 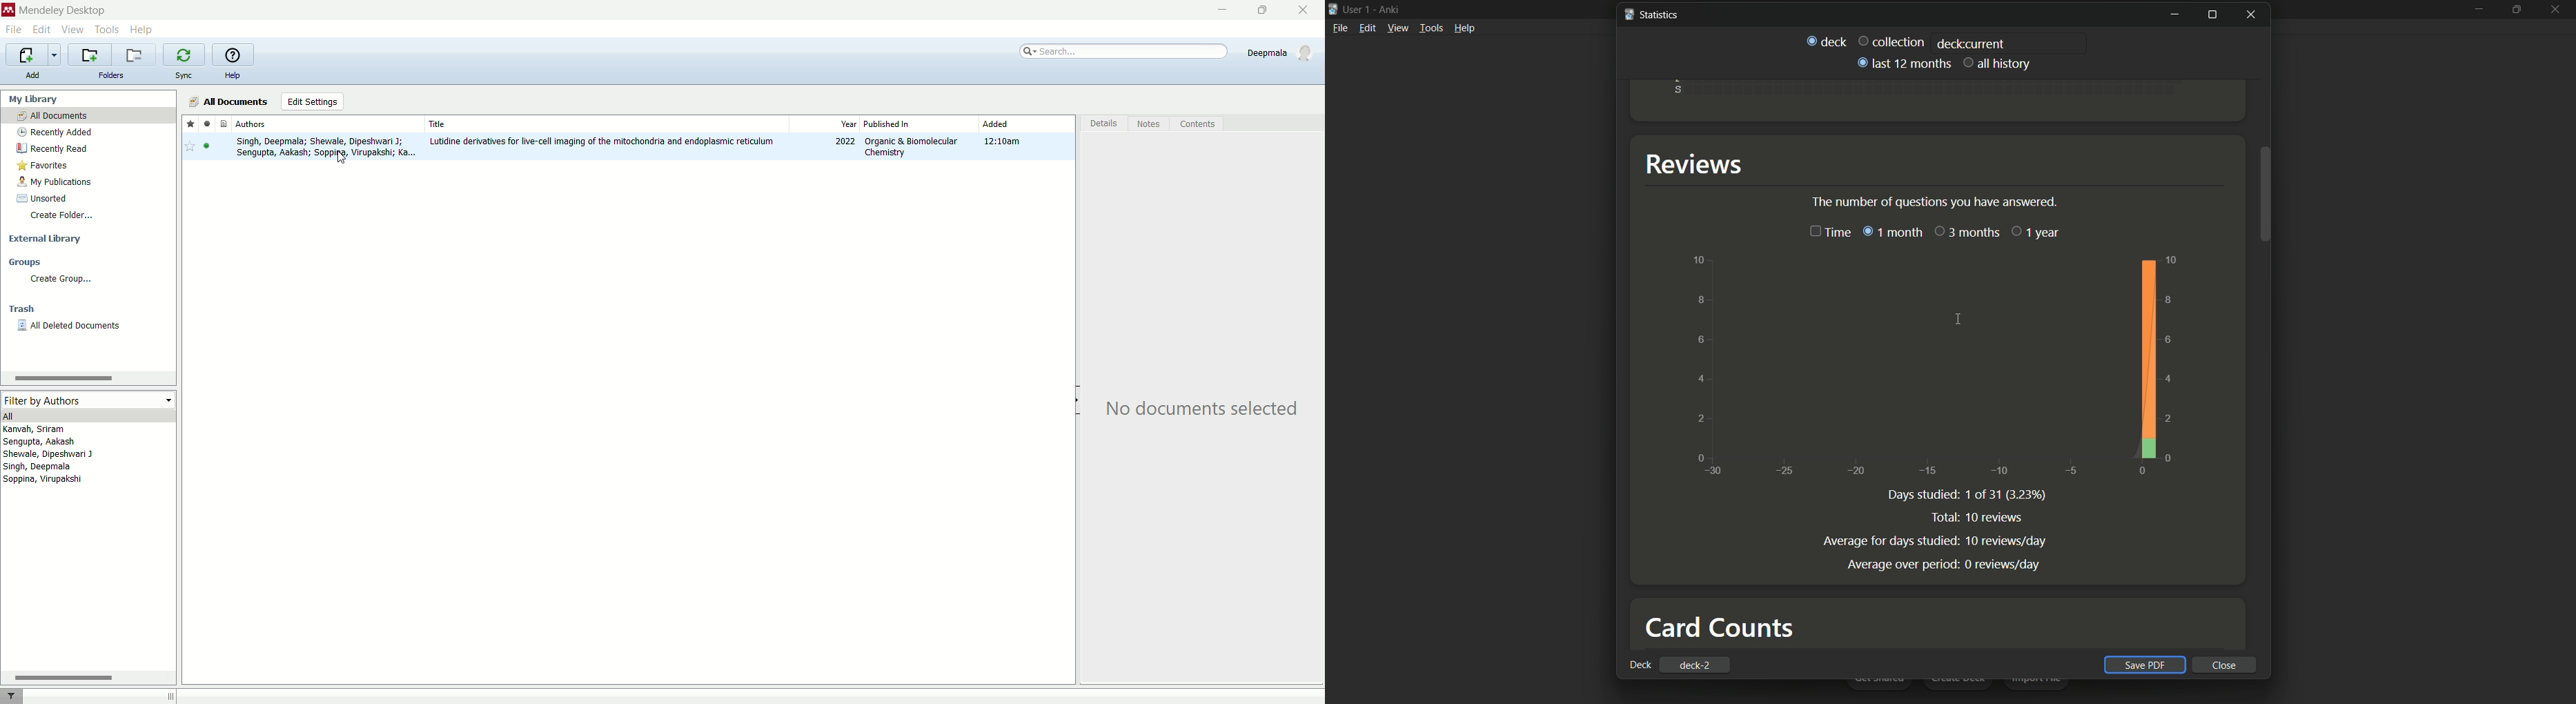 I want to click on remove the current folder, so click(x=134, y=55).